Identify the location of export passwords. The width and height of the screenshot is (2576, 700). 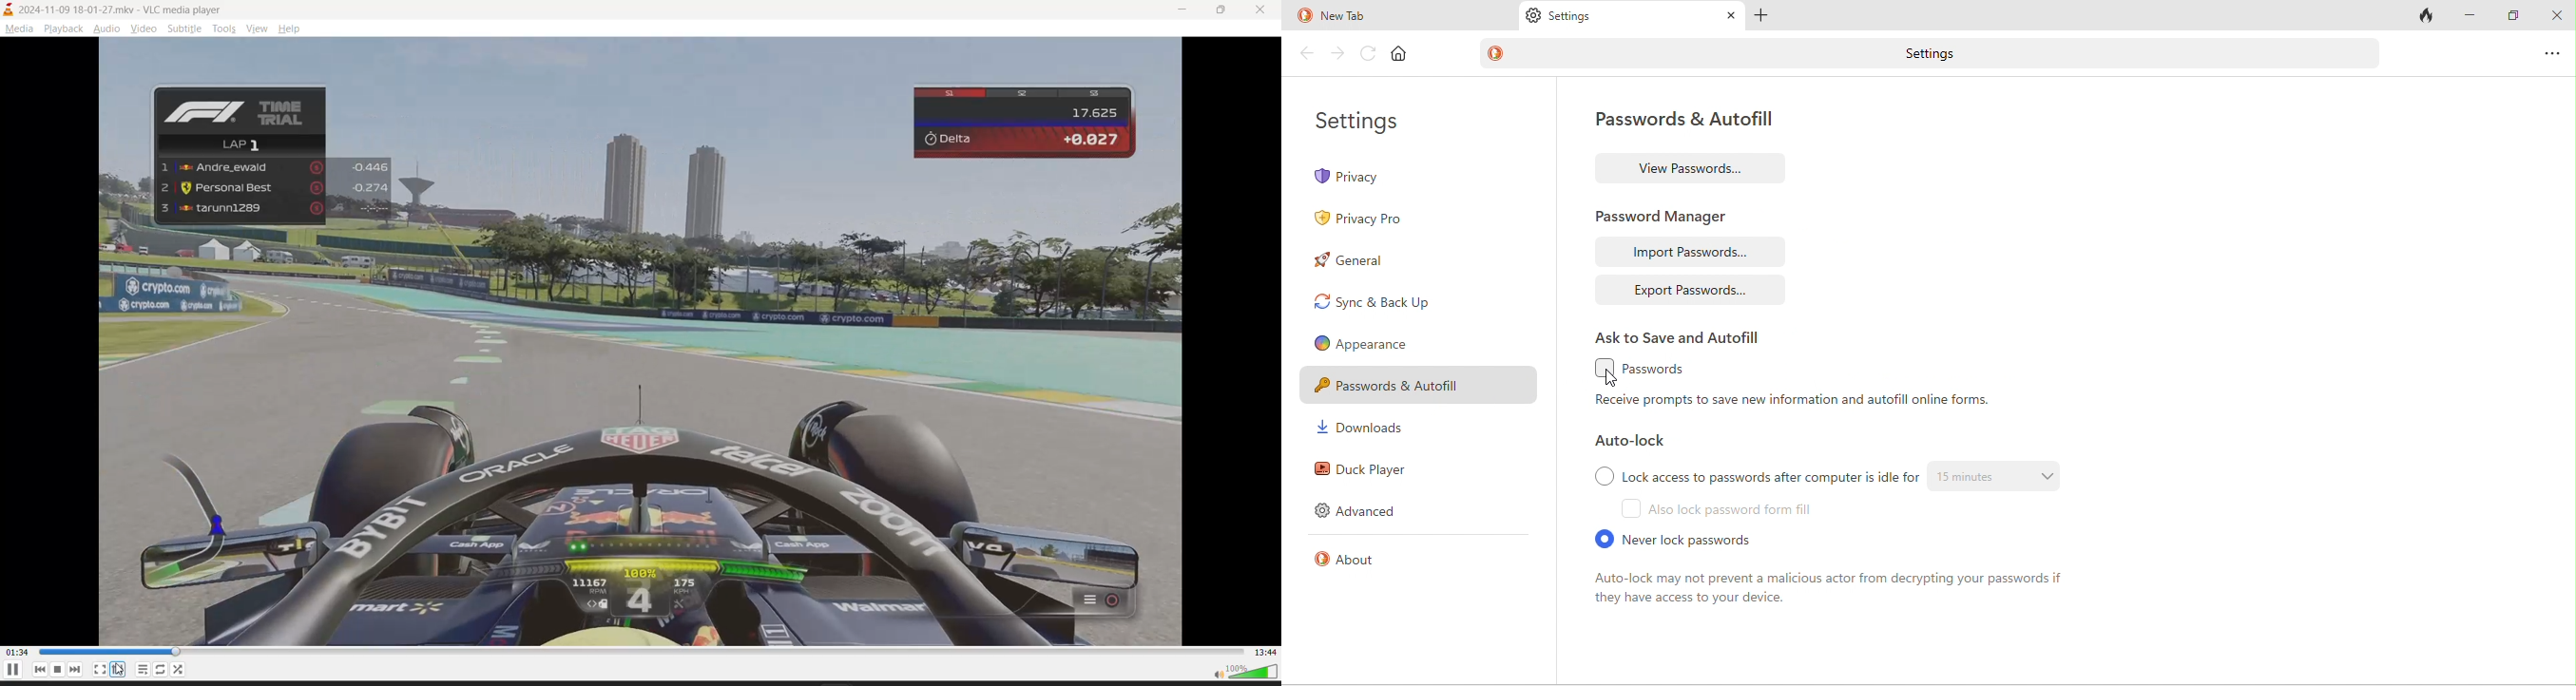
(1690, 289).